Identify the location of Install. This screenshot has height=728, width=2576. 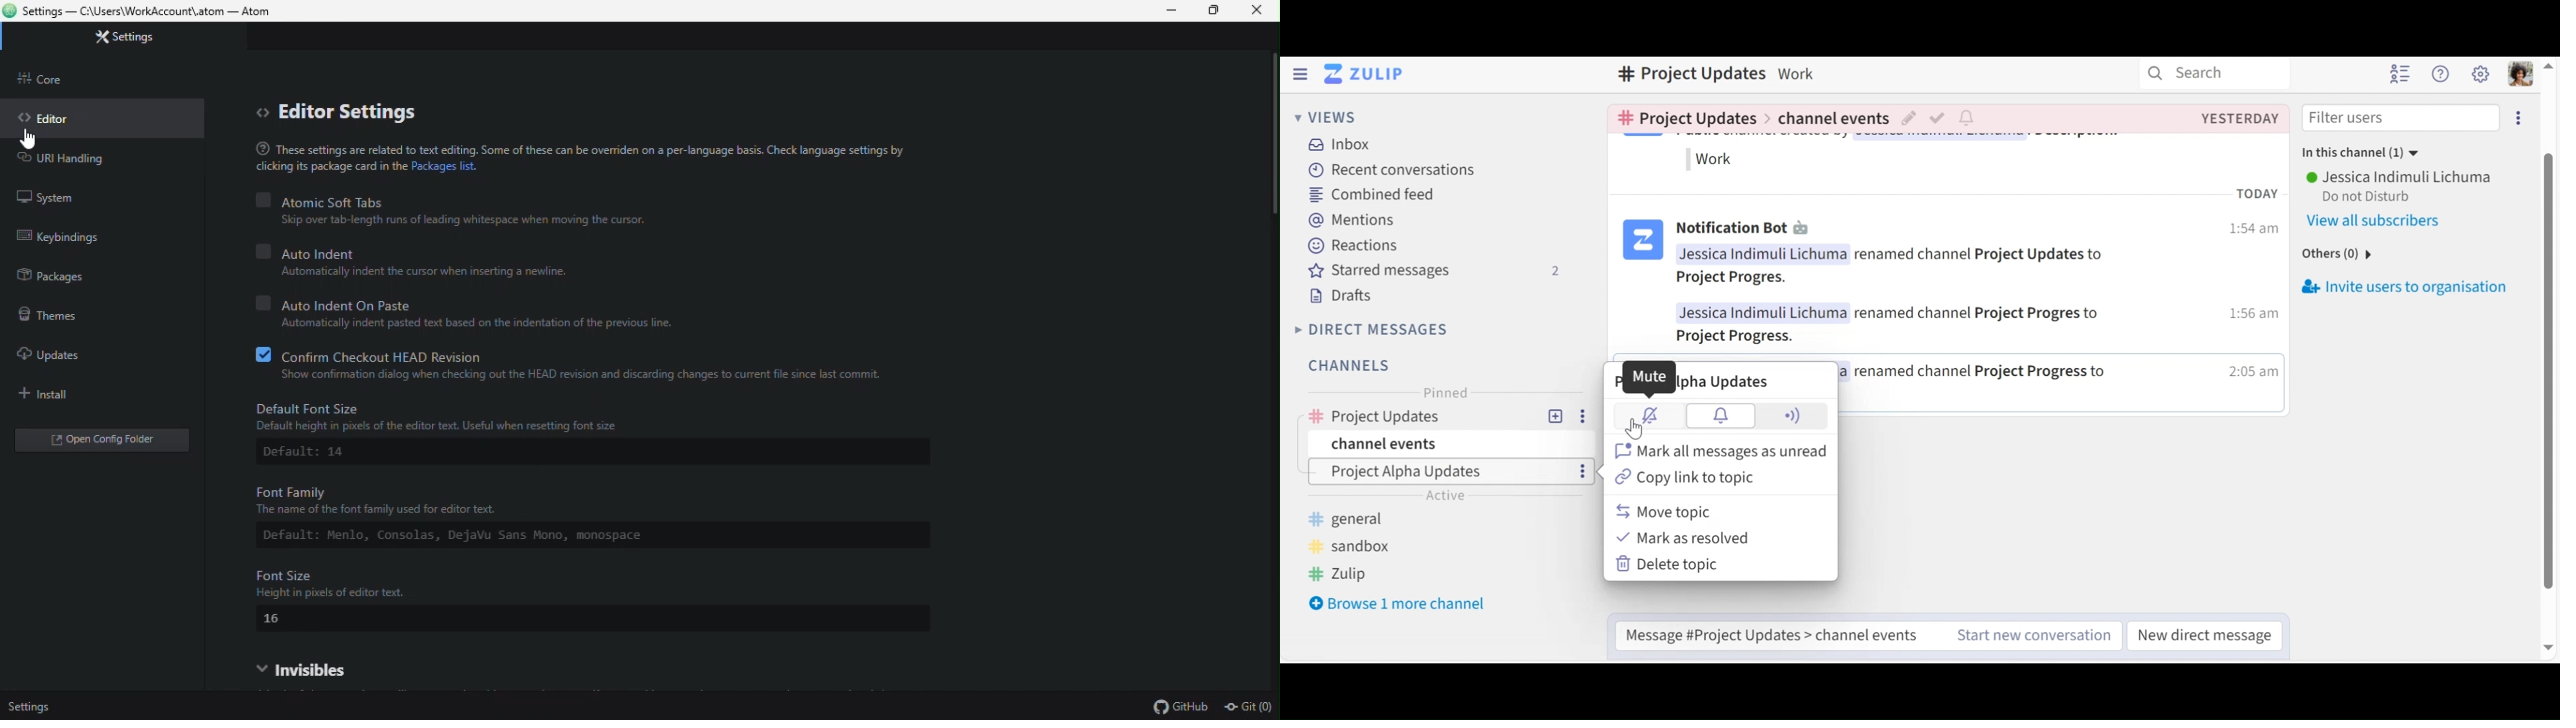
(71, 394).